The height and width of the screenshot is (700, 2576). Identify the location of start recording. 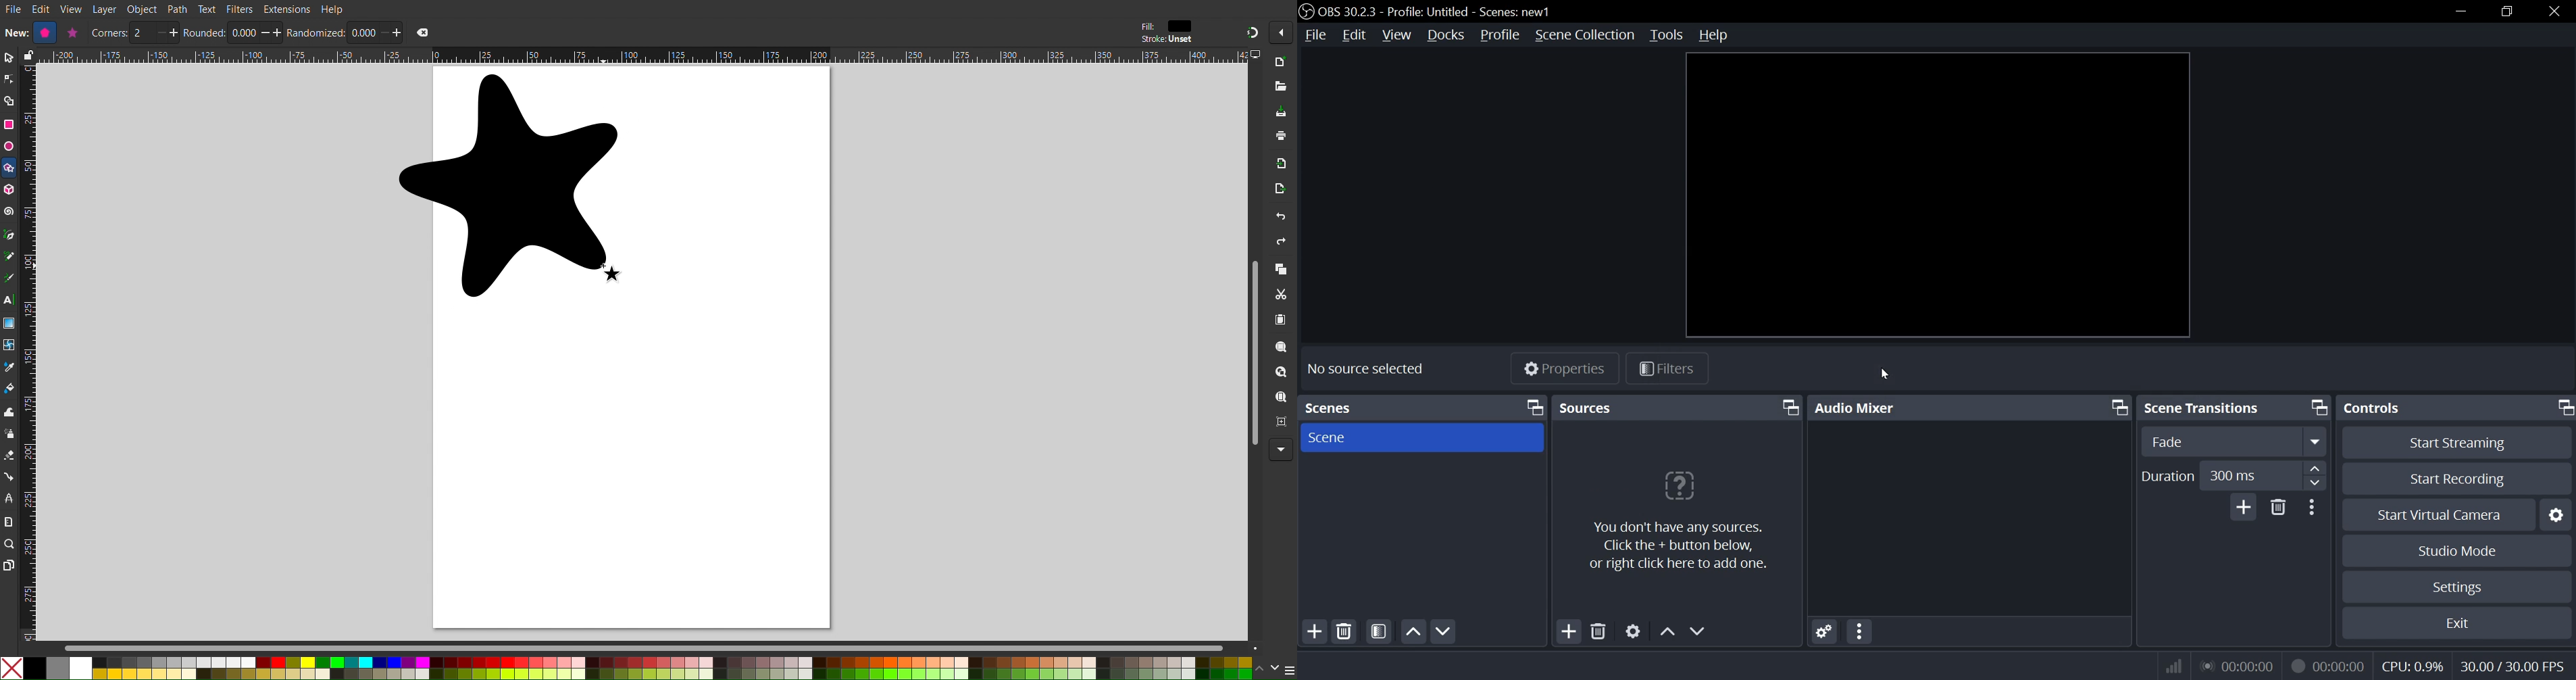
(2459, 478).